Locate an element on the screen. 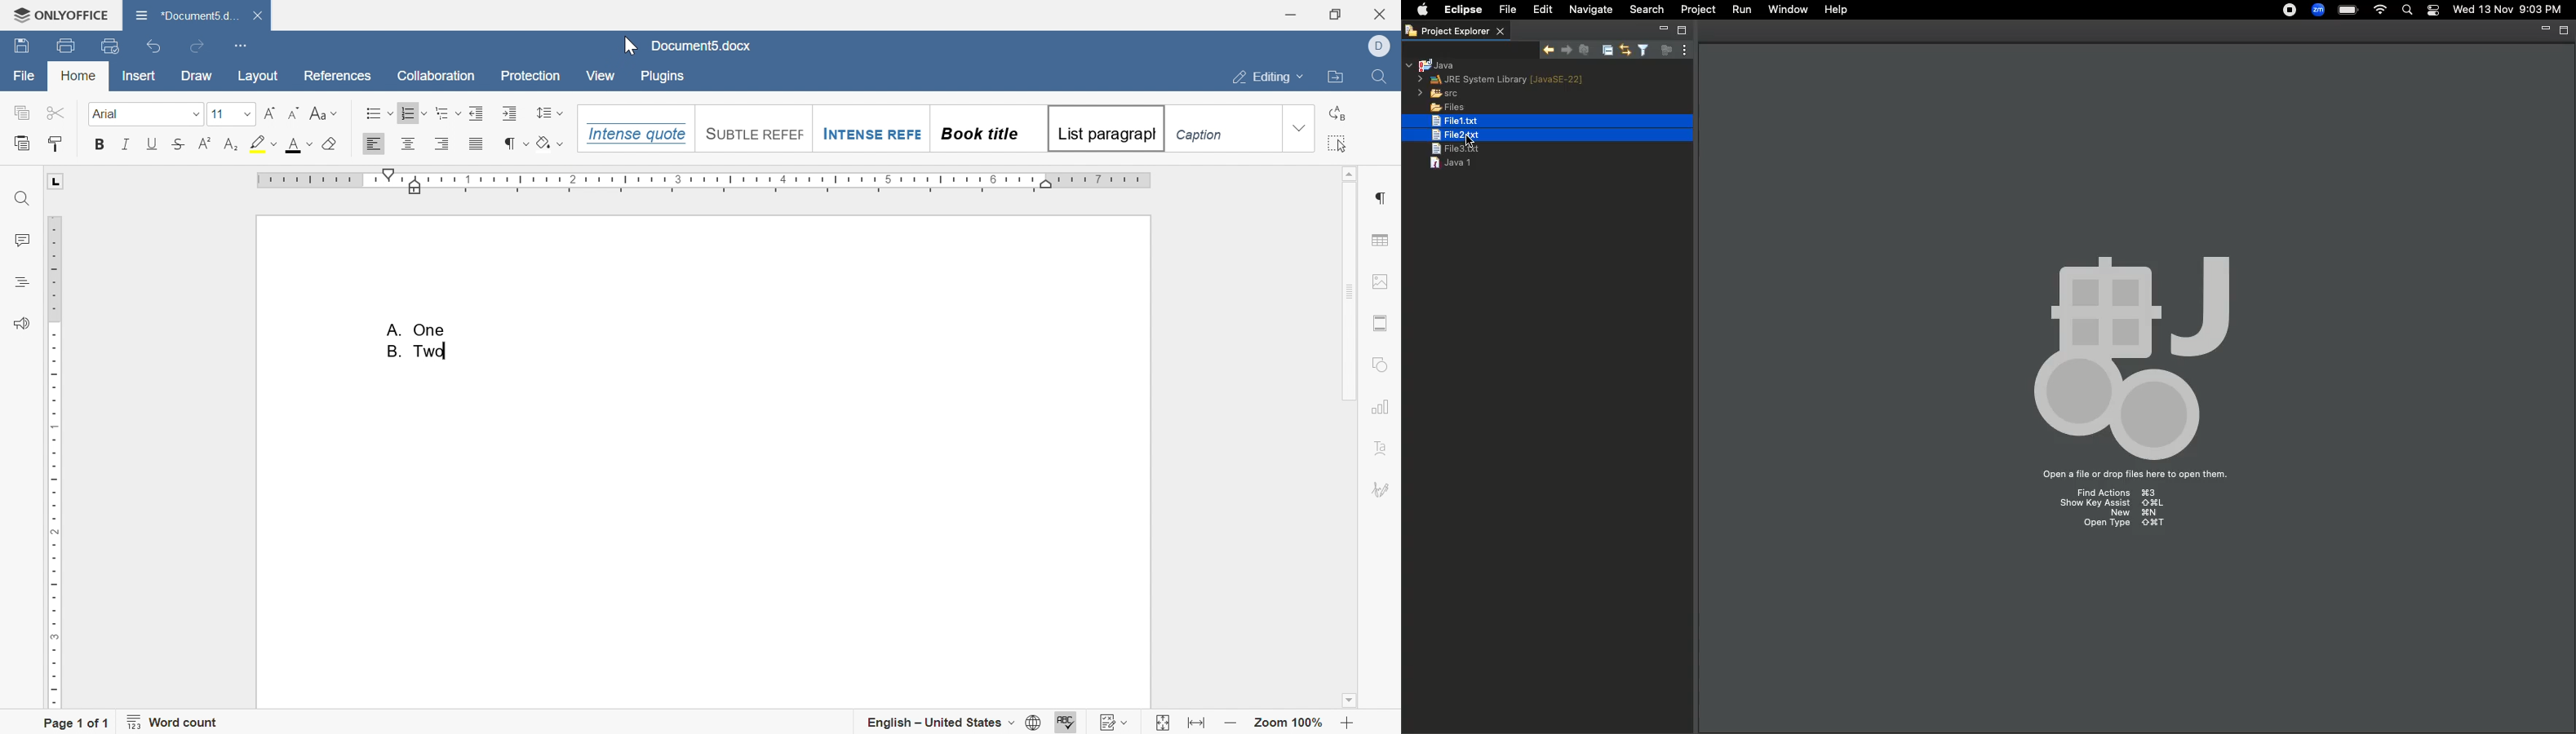  line spacing is located at coordinates (550, 113).